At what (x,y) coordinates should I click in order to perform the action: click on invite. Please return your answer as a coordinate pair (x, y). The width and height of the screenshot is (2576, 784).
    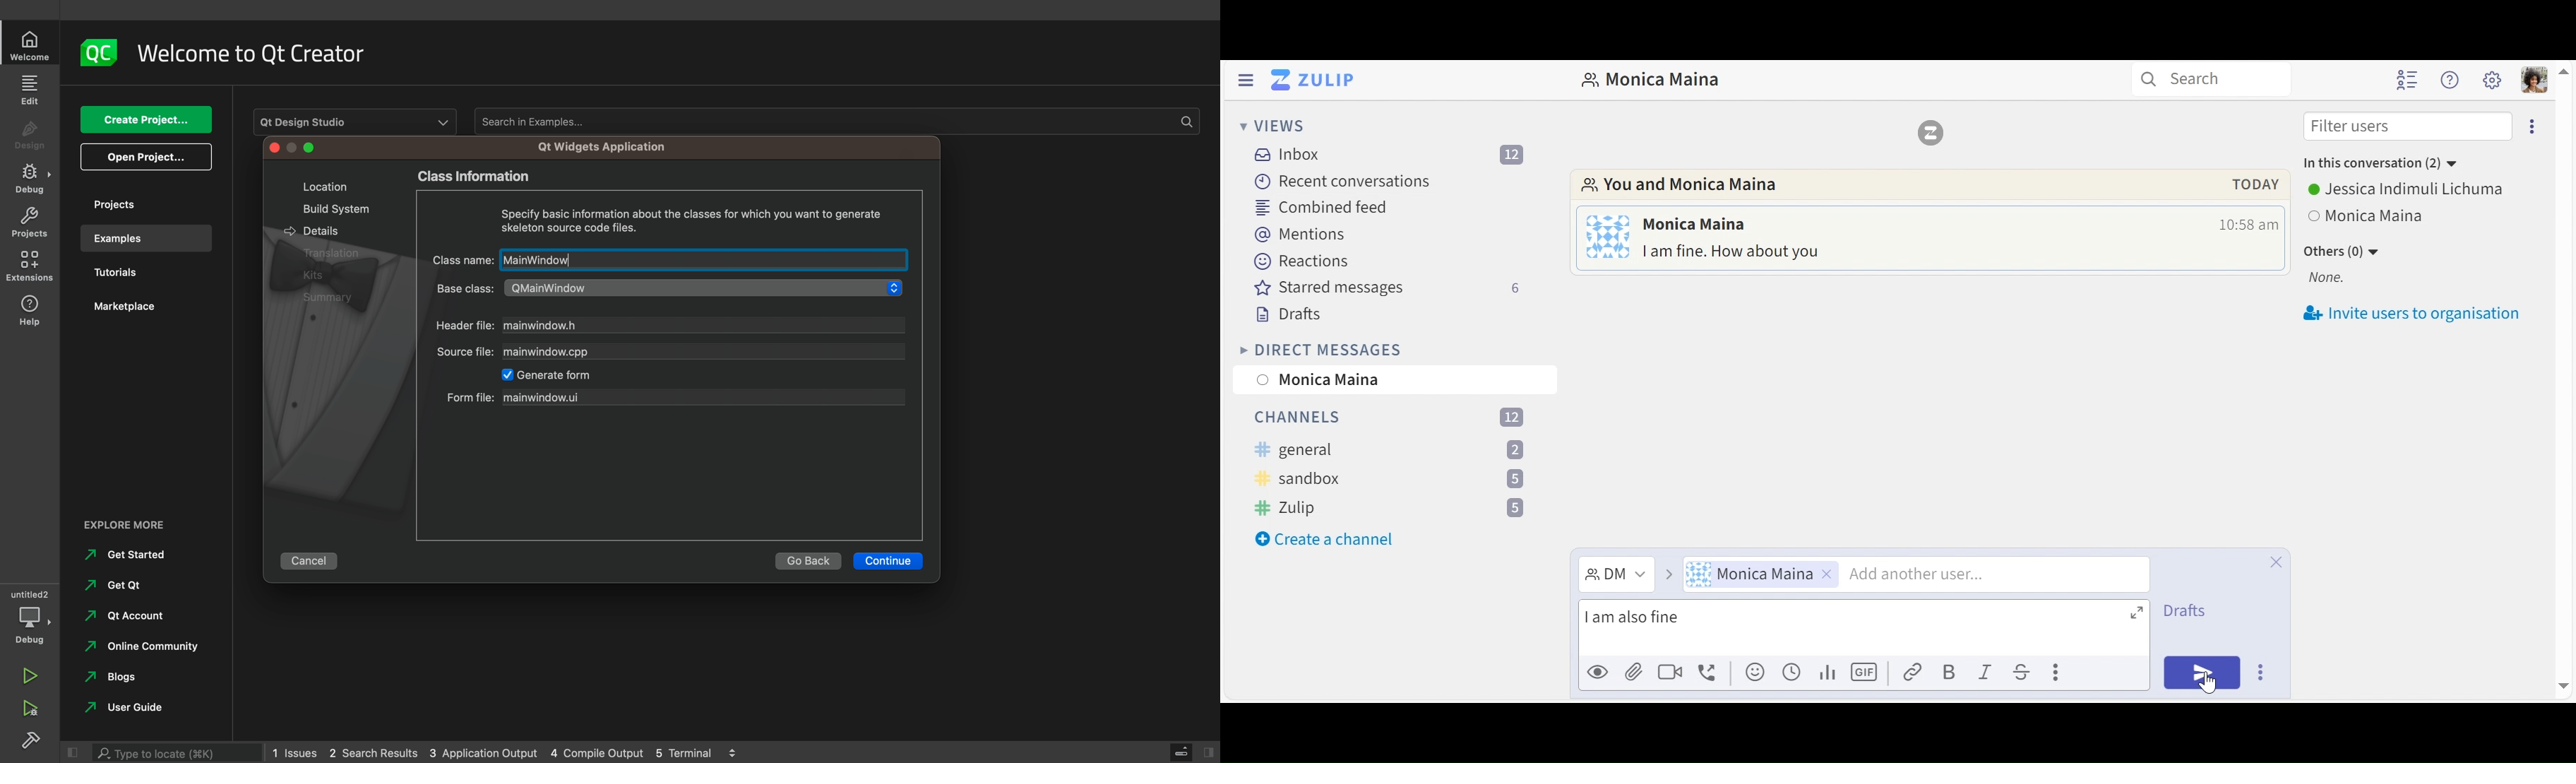
    Looking at the image, I should click on (2416, 316).